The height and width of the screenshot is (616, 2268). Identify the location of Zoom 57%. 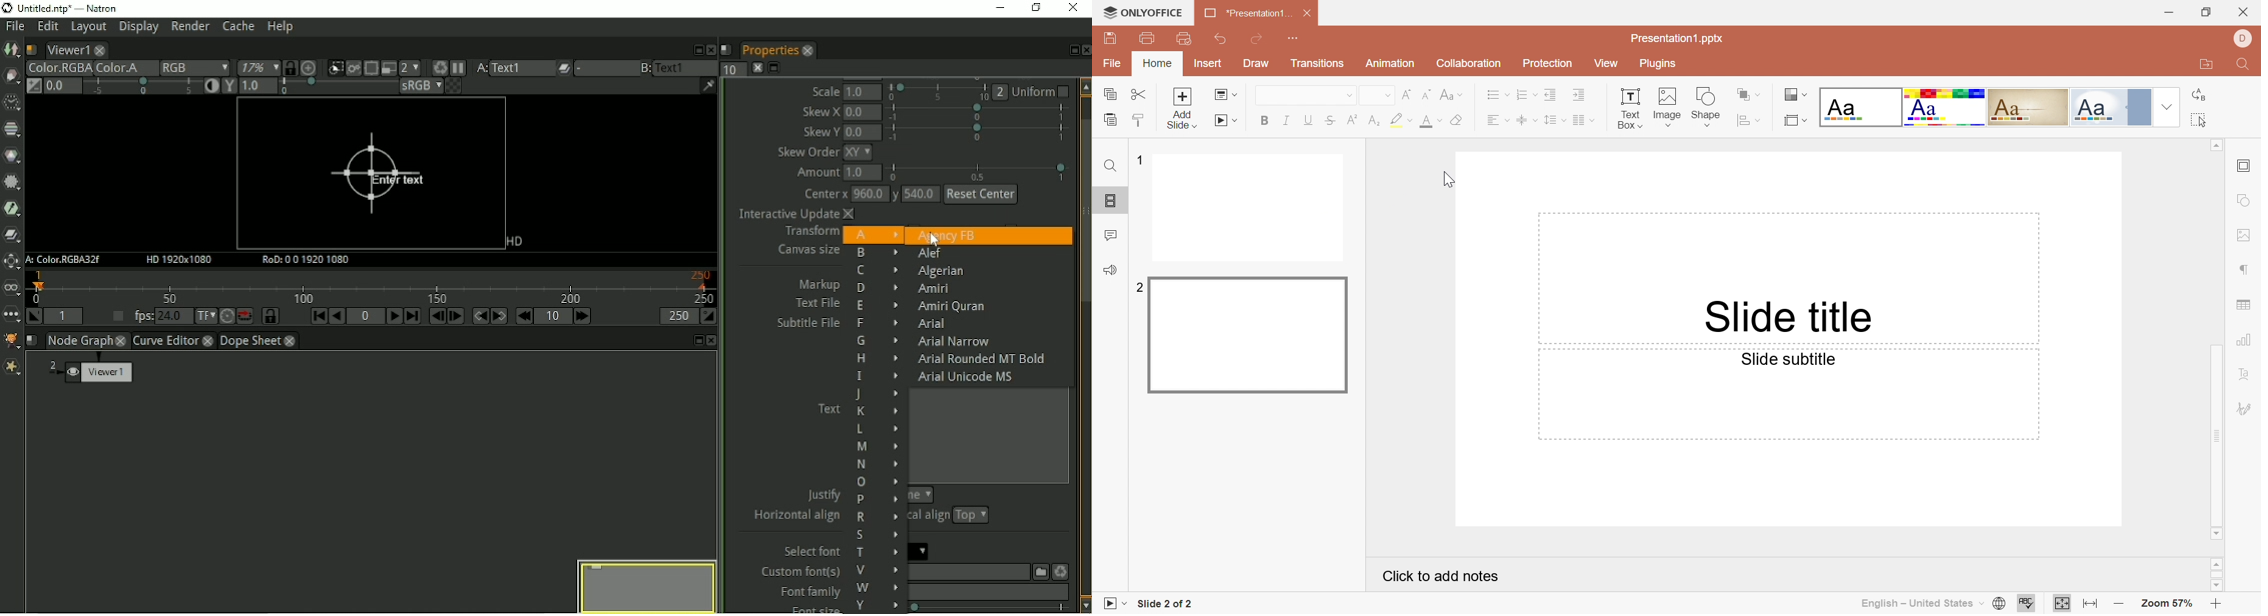
(2168, 603).